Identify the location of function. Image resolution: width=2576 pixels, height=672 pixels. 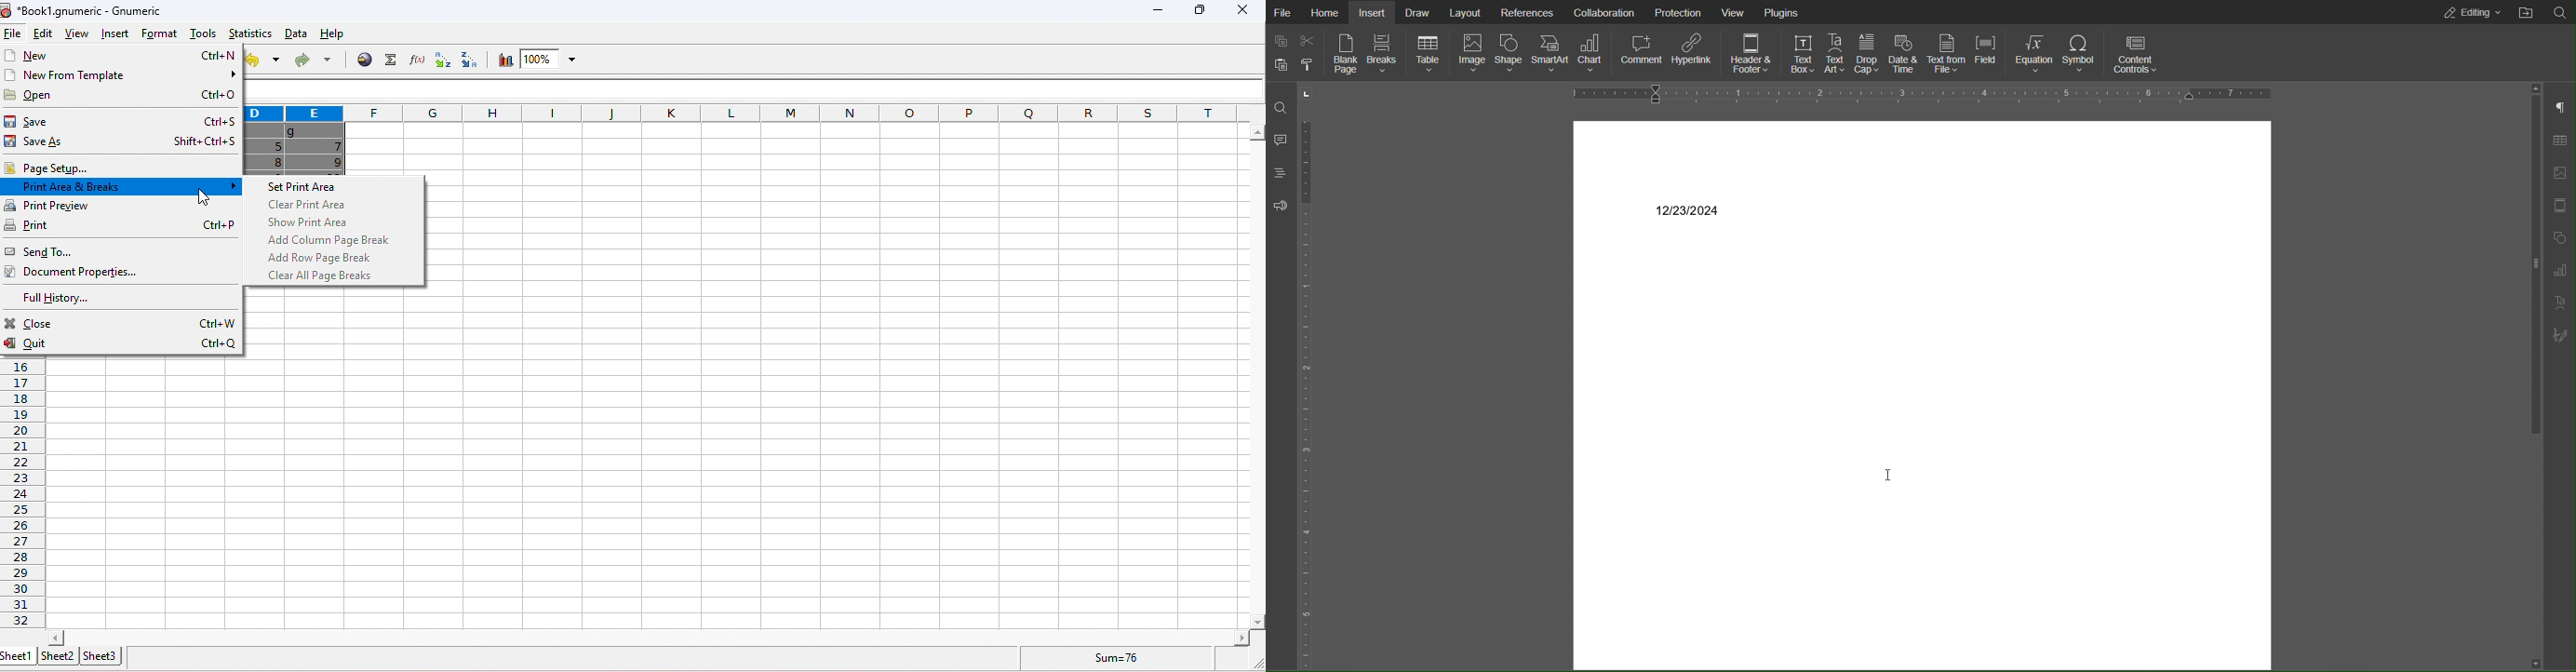
(388, 60).